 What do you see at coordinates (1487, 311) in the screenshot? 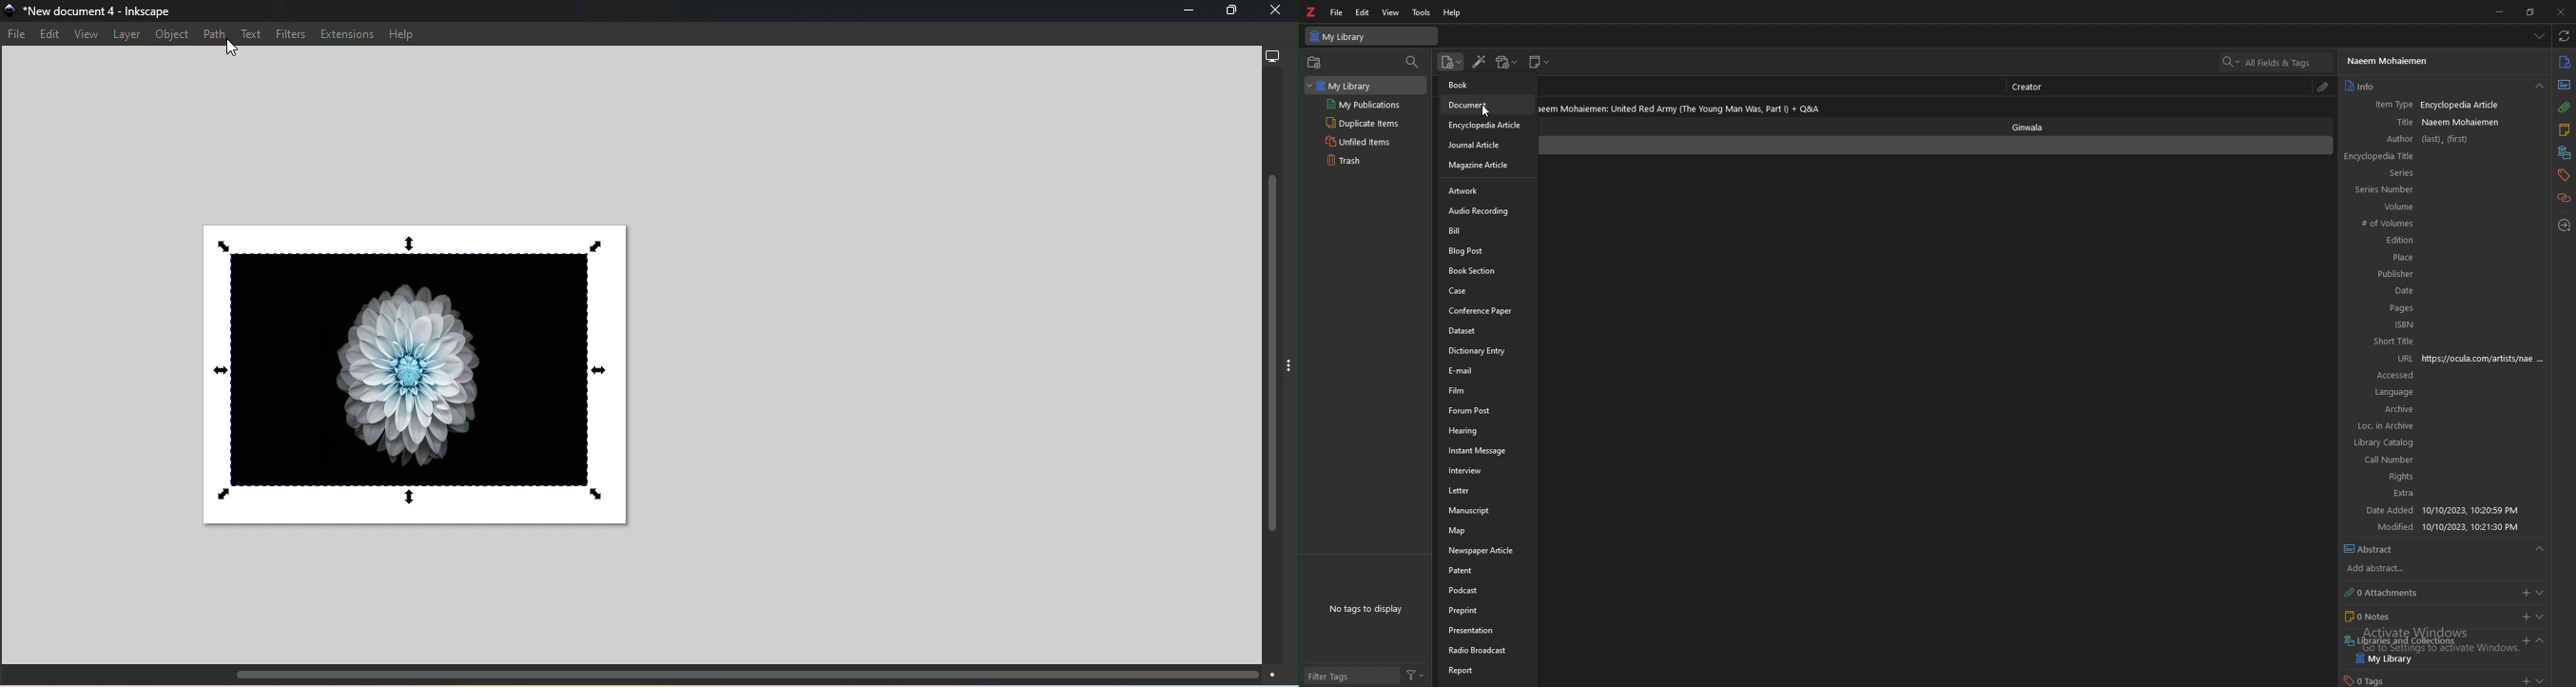
I see `conference paper` at bounding box center [1487, 311].